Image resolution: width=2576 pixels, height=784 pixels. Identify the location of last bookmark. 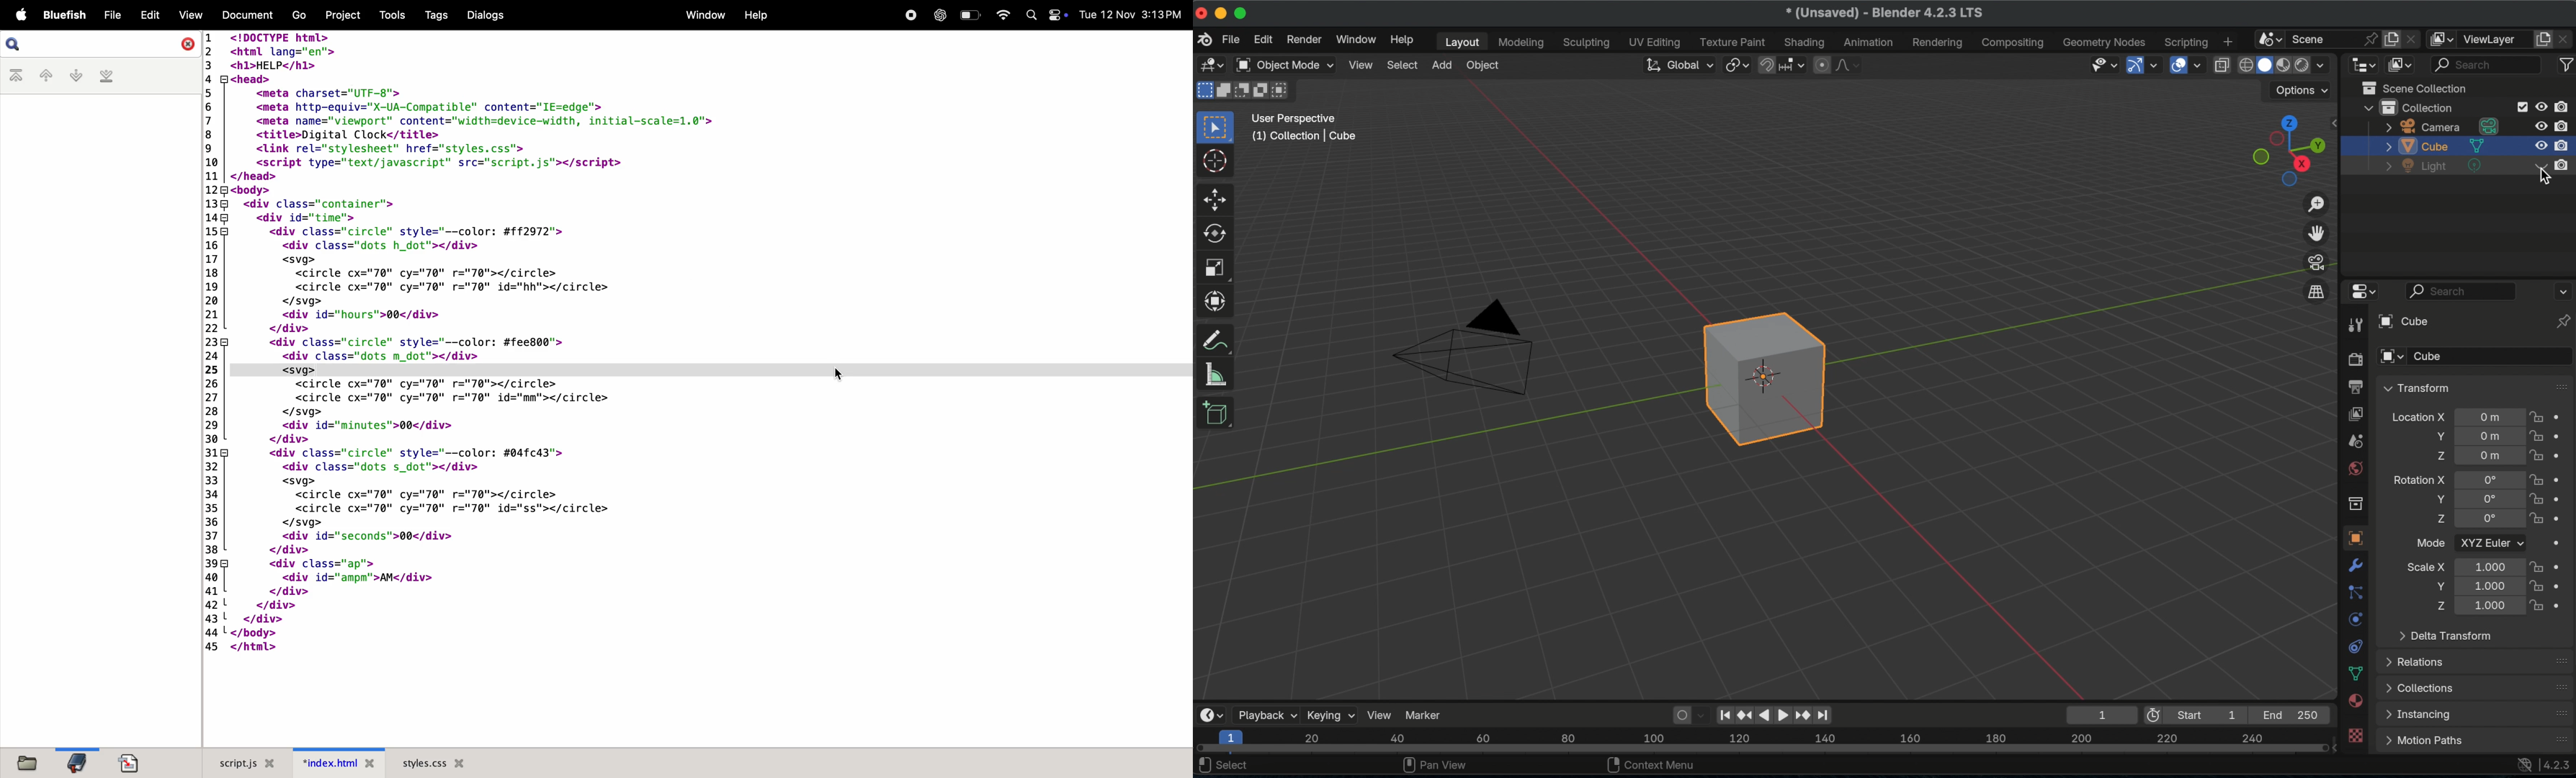
(106, 76).